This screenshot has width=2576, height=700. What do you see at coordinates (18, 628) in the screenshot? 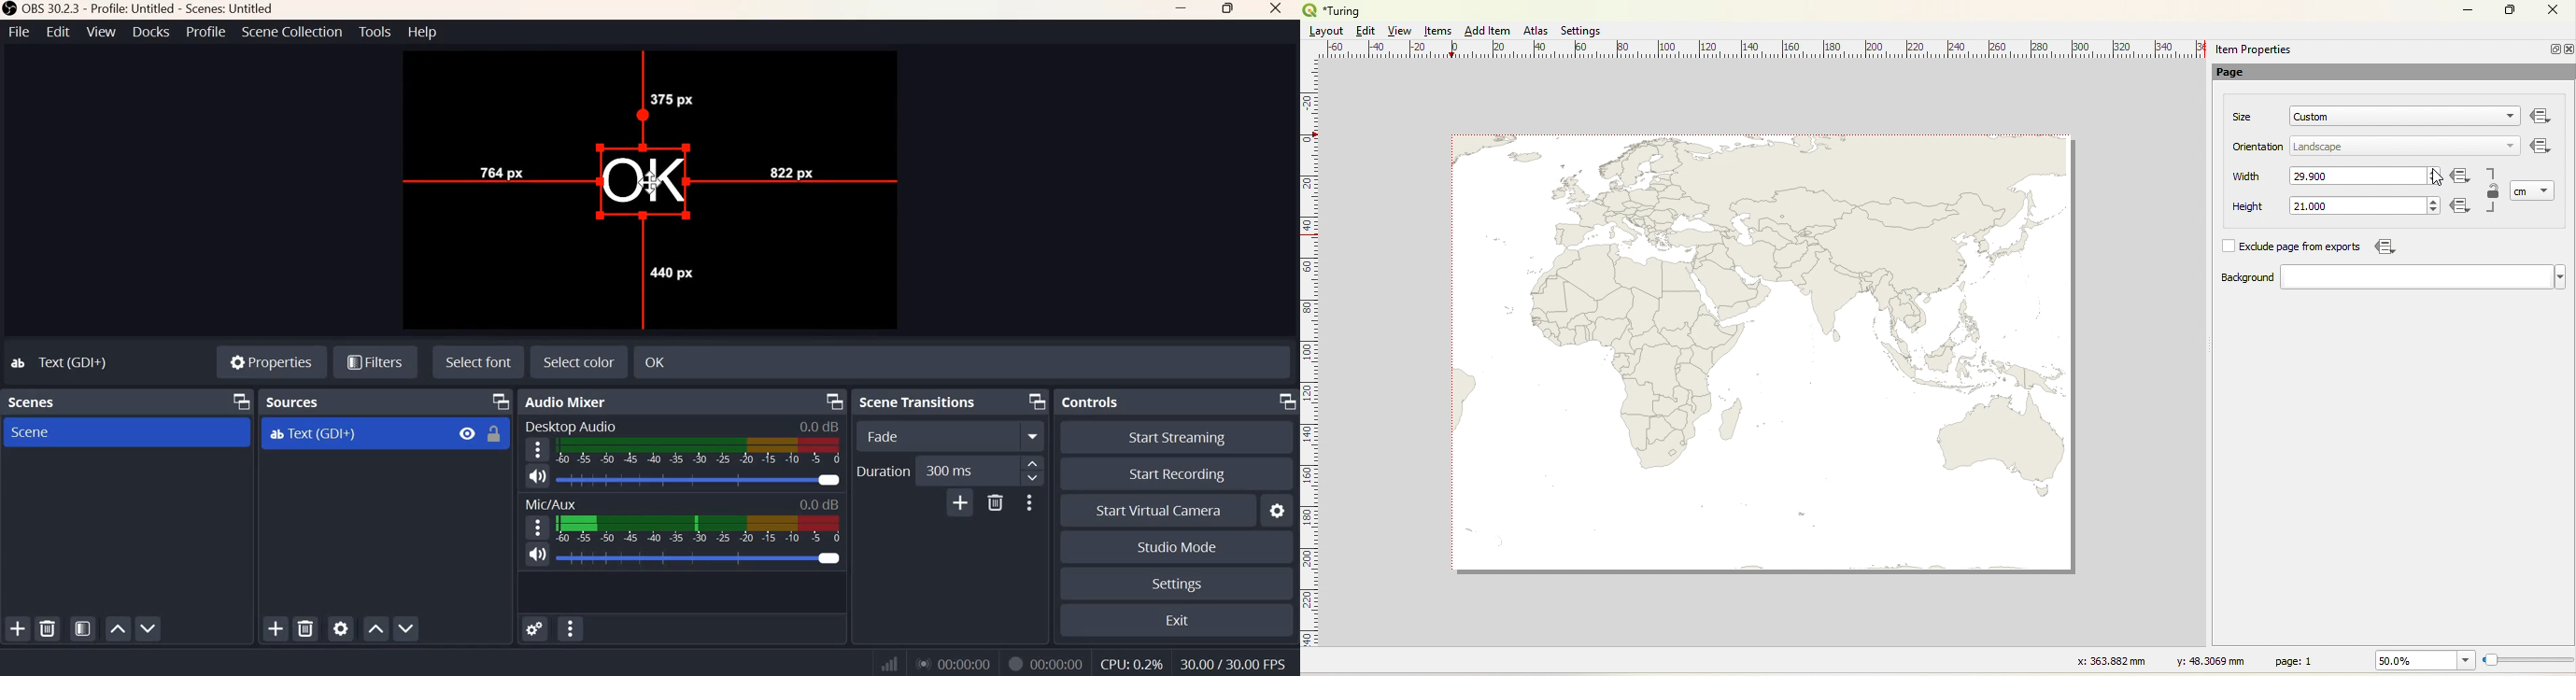
I see `Add scene` at bounding box center [18, 628].